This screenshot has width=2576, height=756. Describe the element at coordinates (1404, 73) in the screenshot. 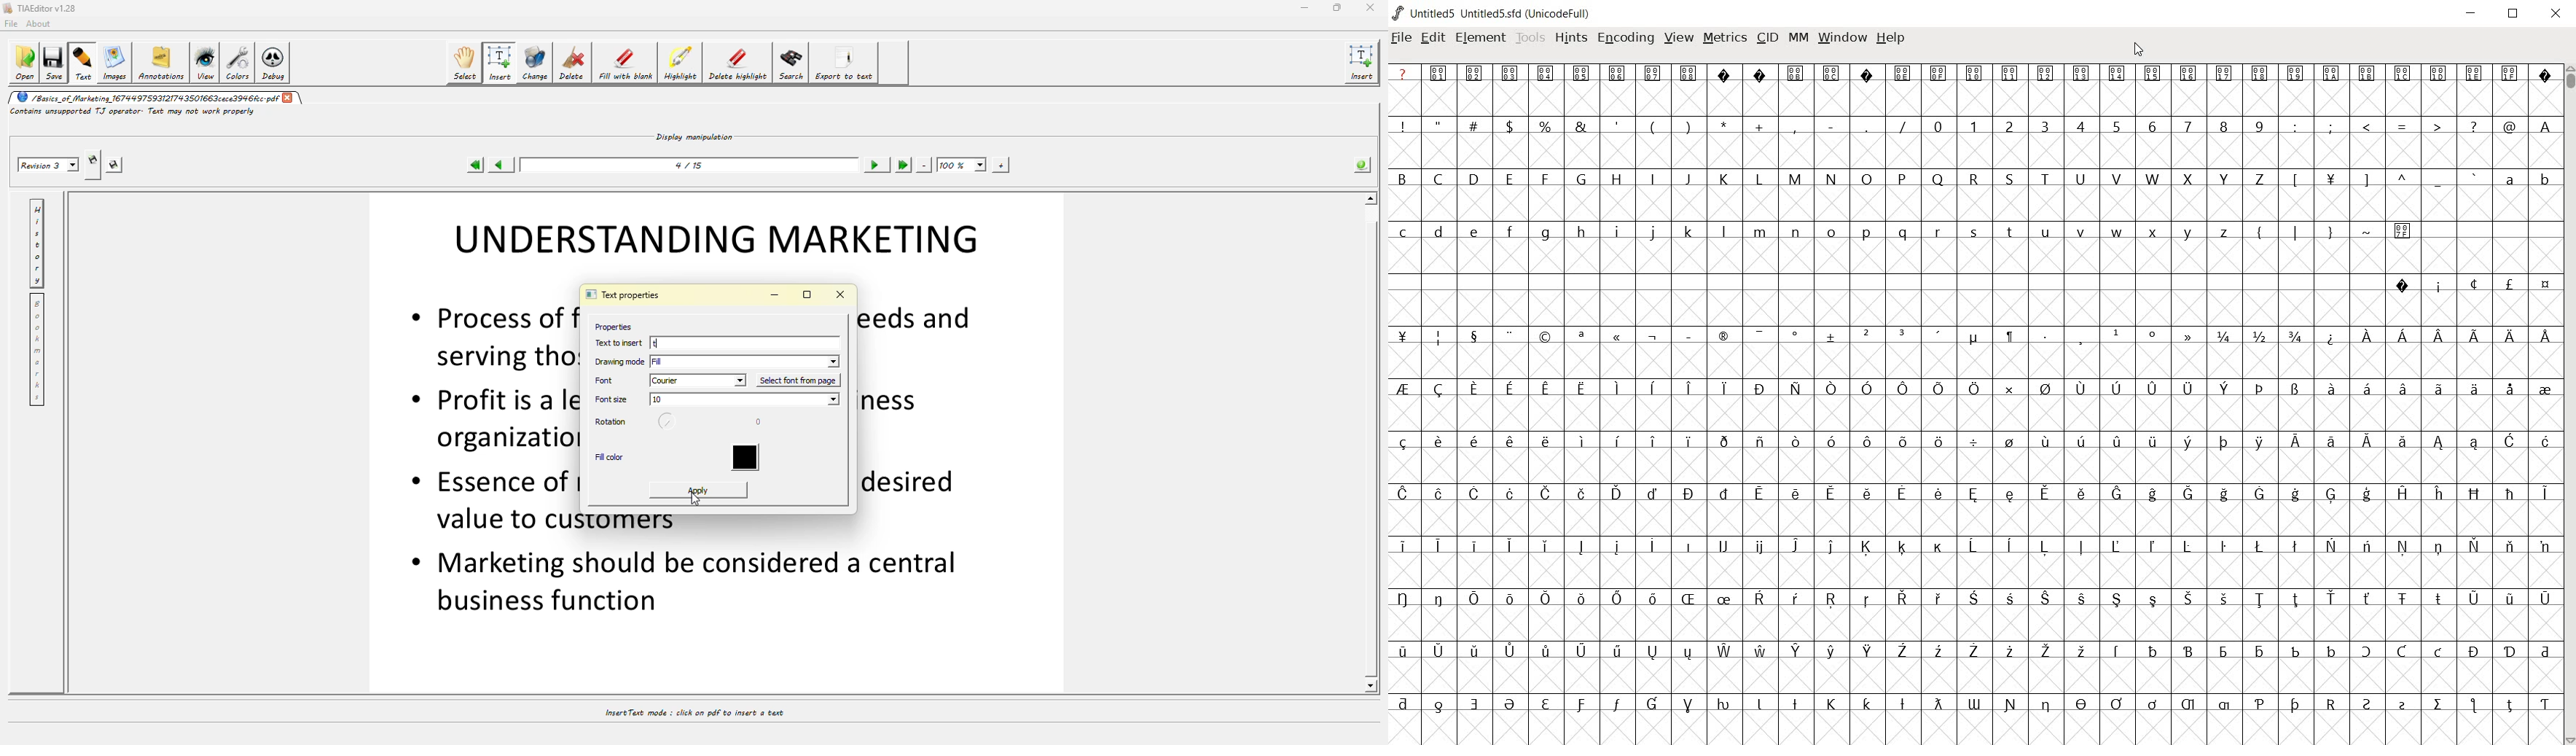

I see `?` at that location.